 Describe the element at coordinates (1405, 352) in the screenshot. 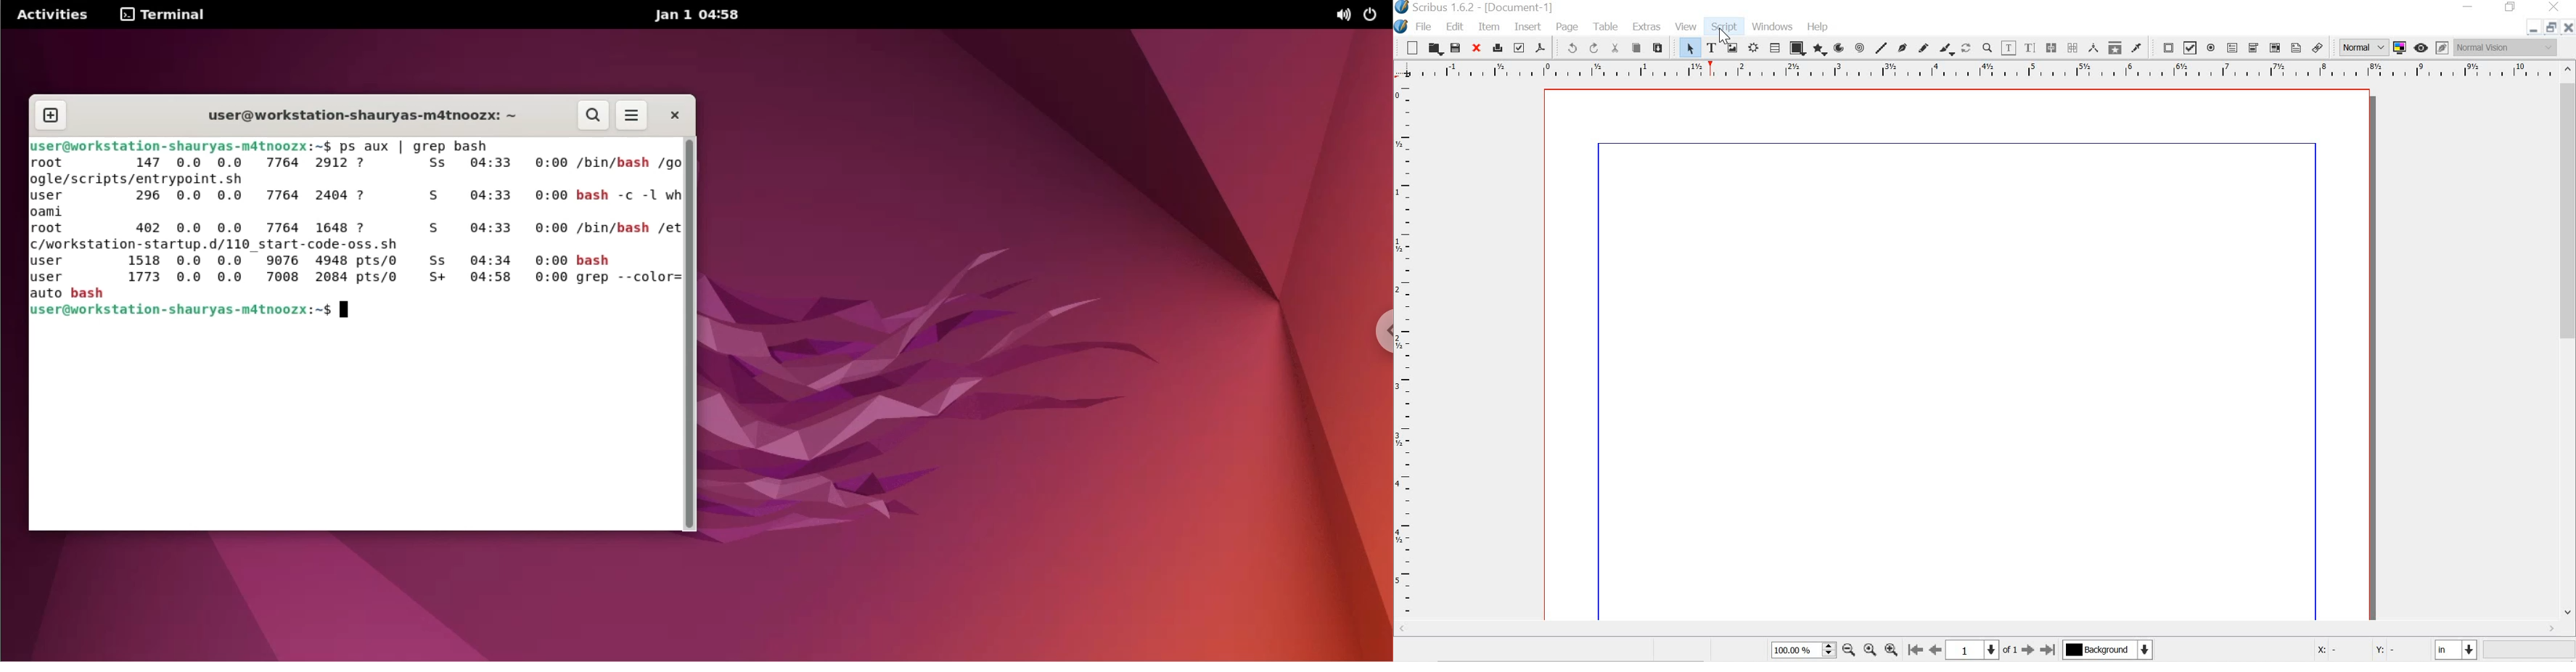

I see `ruler` at that location.